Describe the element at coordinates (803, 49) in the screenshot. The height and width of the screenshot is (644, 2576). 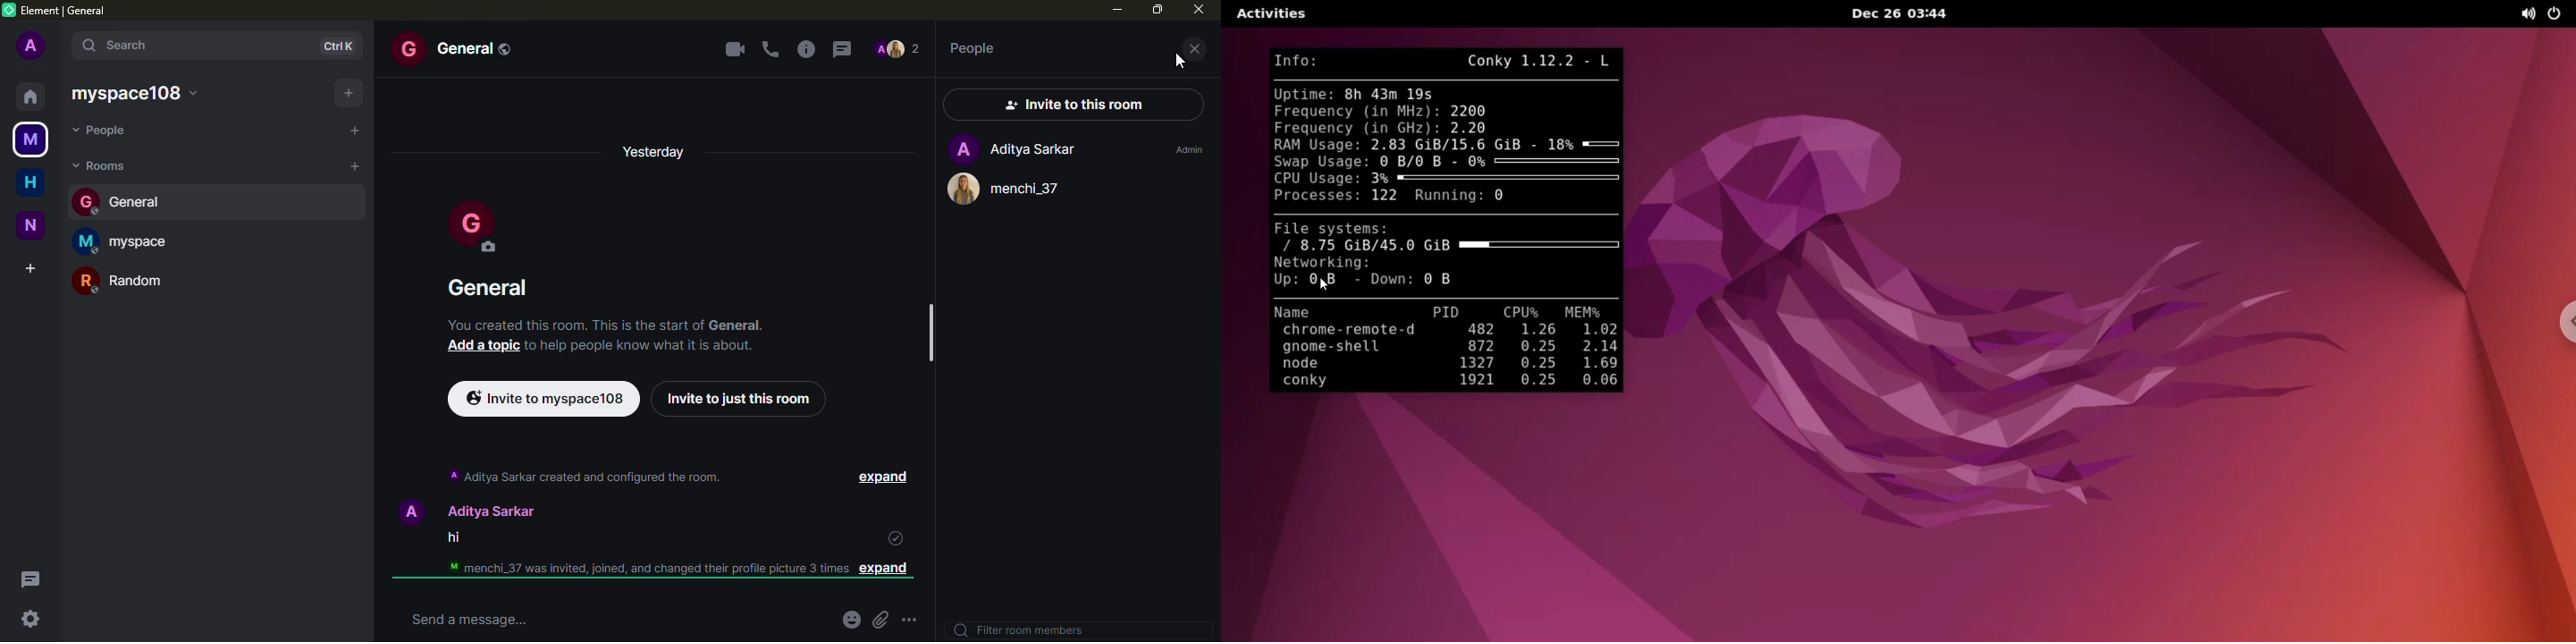
I see `info` at that location.